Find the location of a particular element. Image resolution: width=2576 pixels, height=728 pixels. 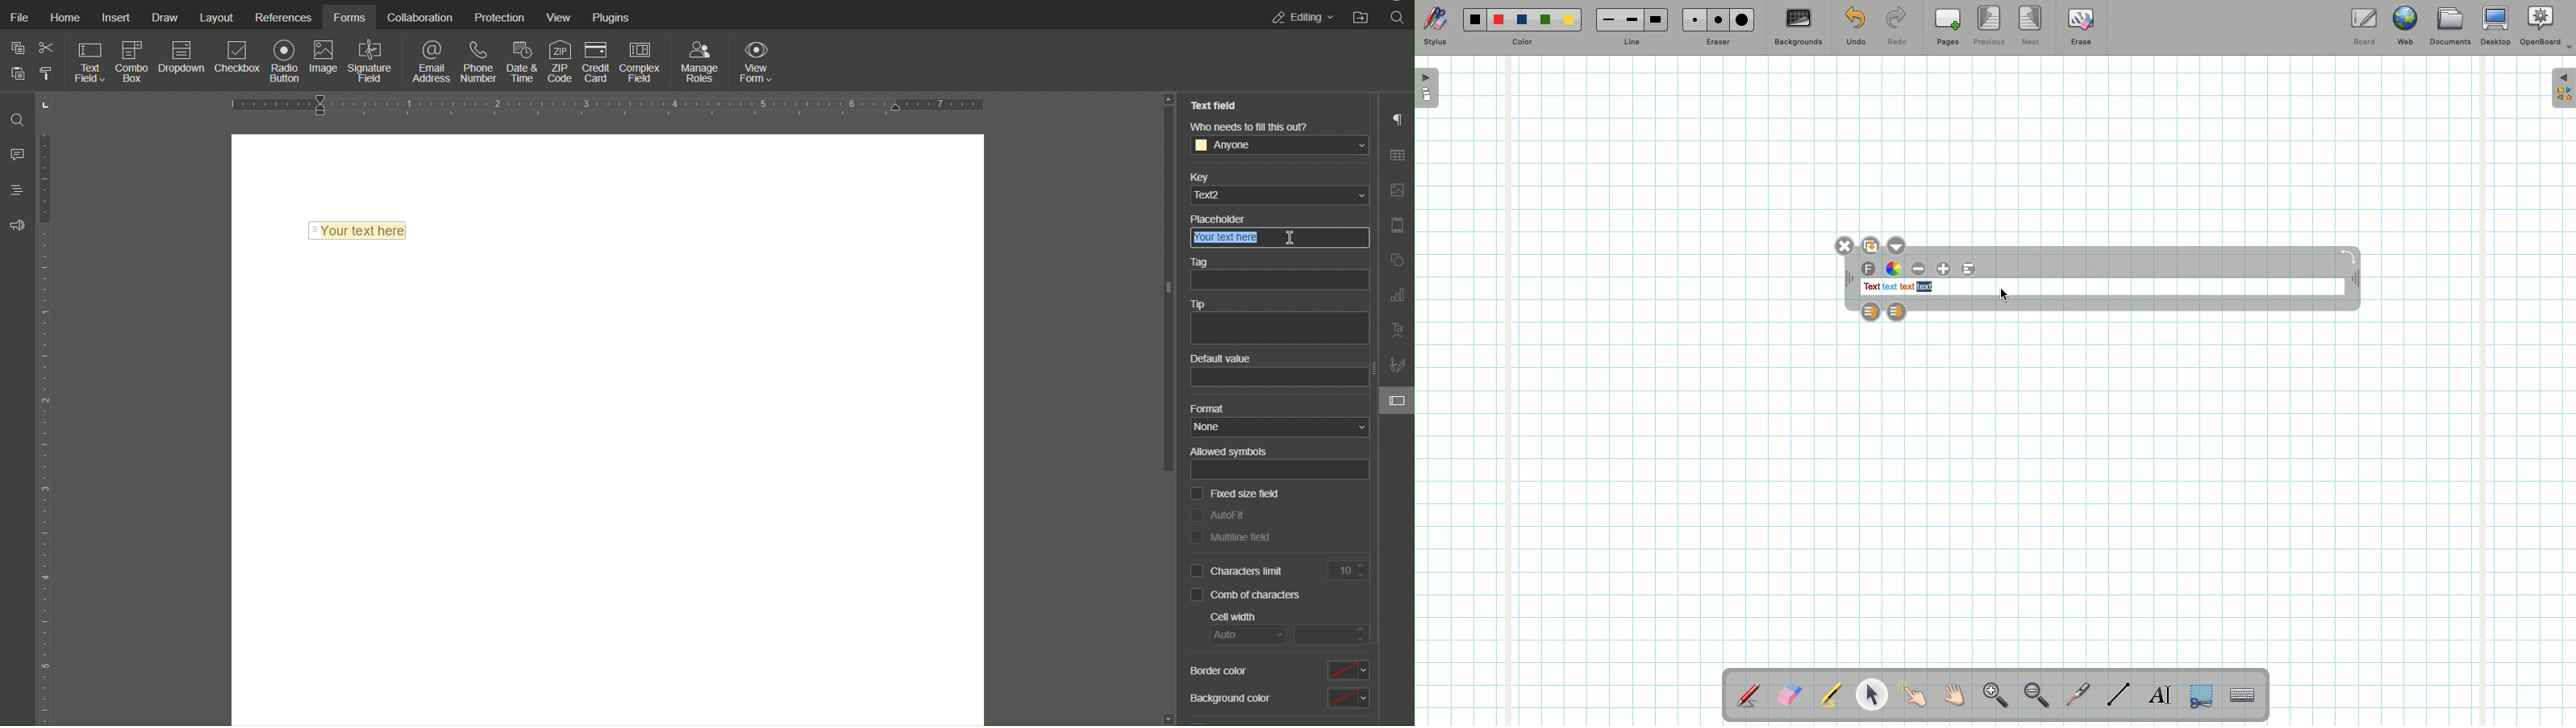

Combo Box is located at coordinates (134, 61).